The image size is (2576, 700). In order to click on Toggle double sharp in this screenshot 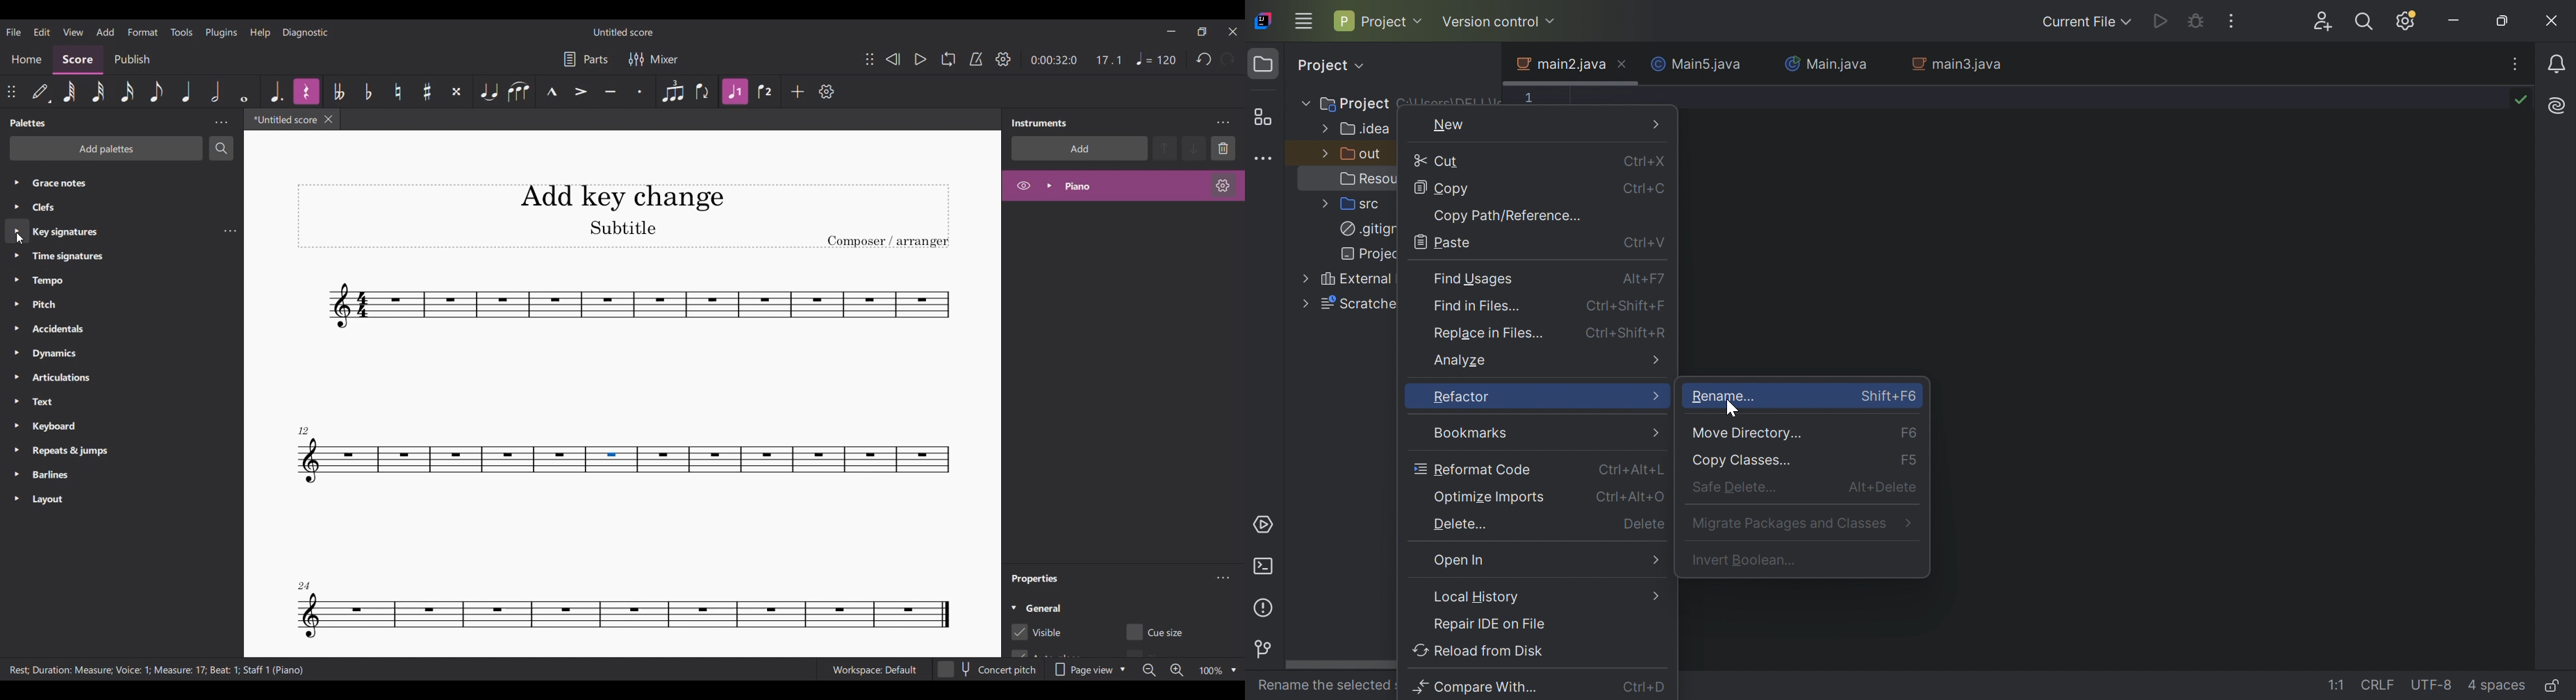, I will do `click(456, 91)`.